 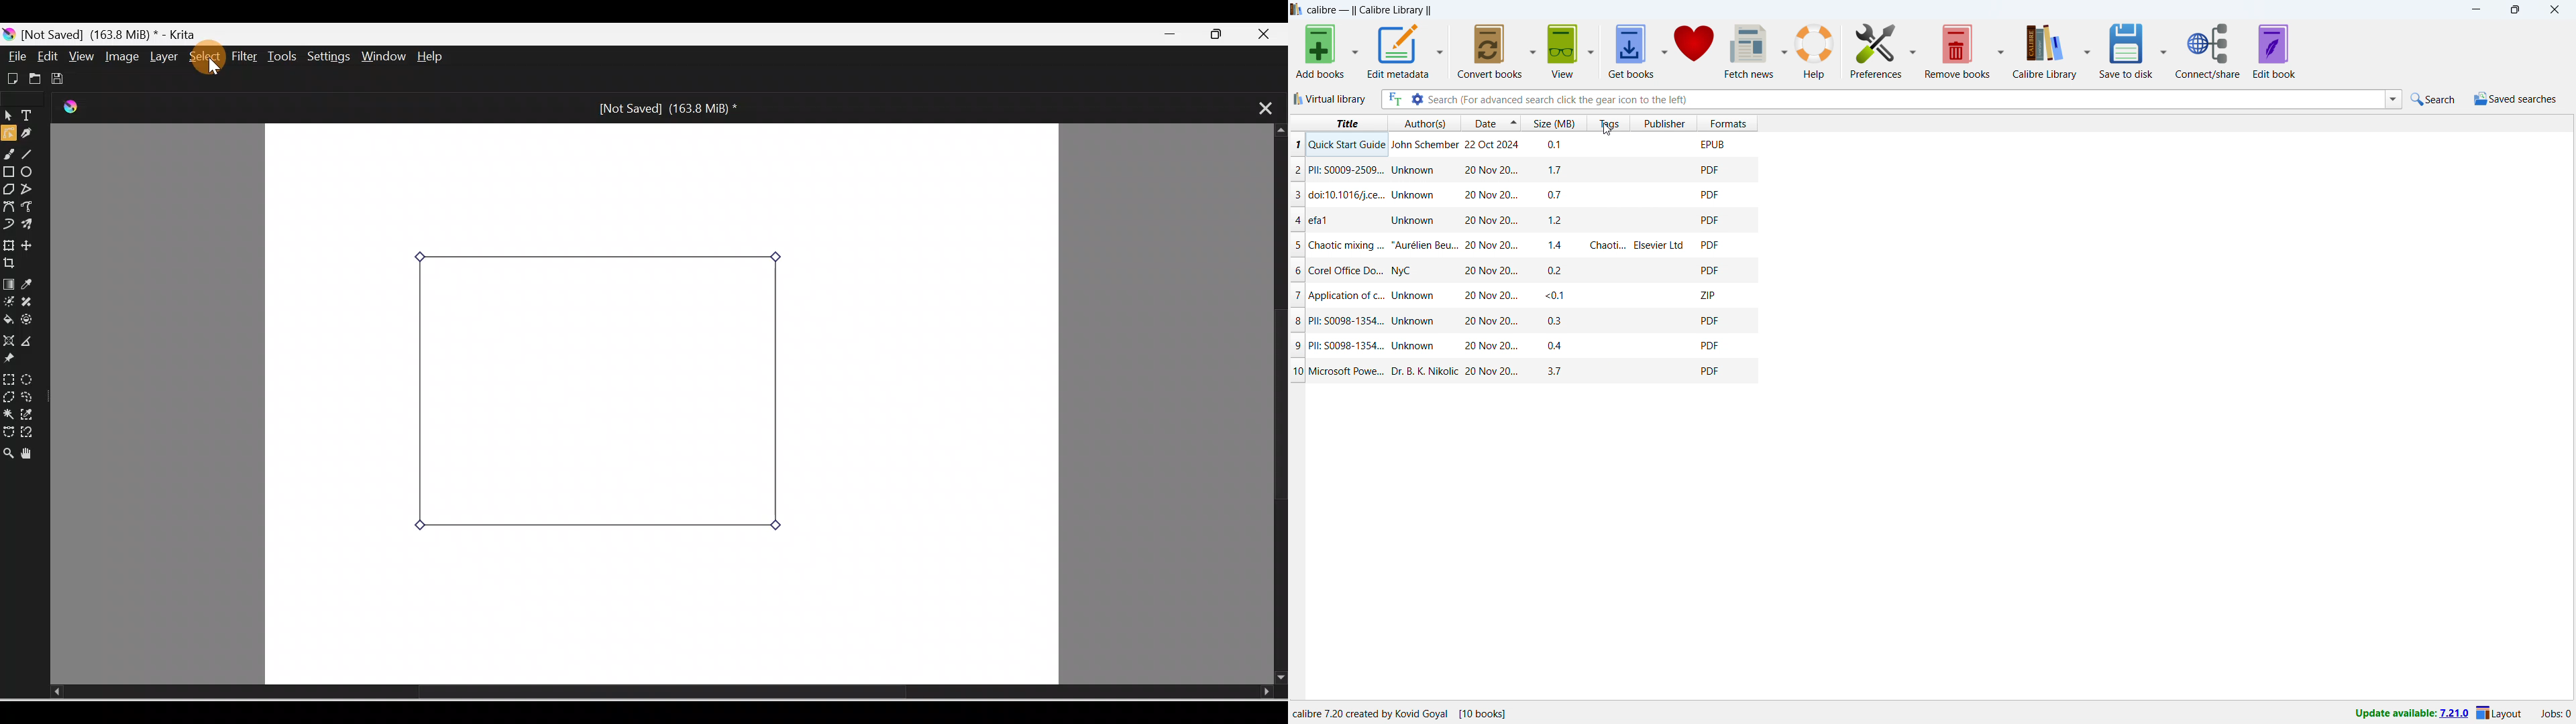 I want to click on Select shapes tool, so click(x=8, y=117).